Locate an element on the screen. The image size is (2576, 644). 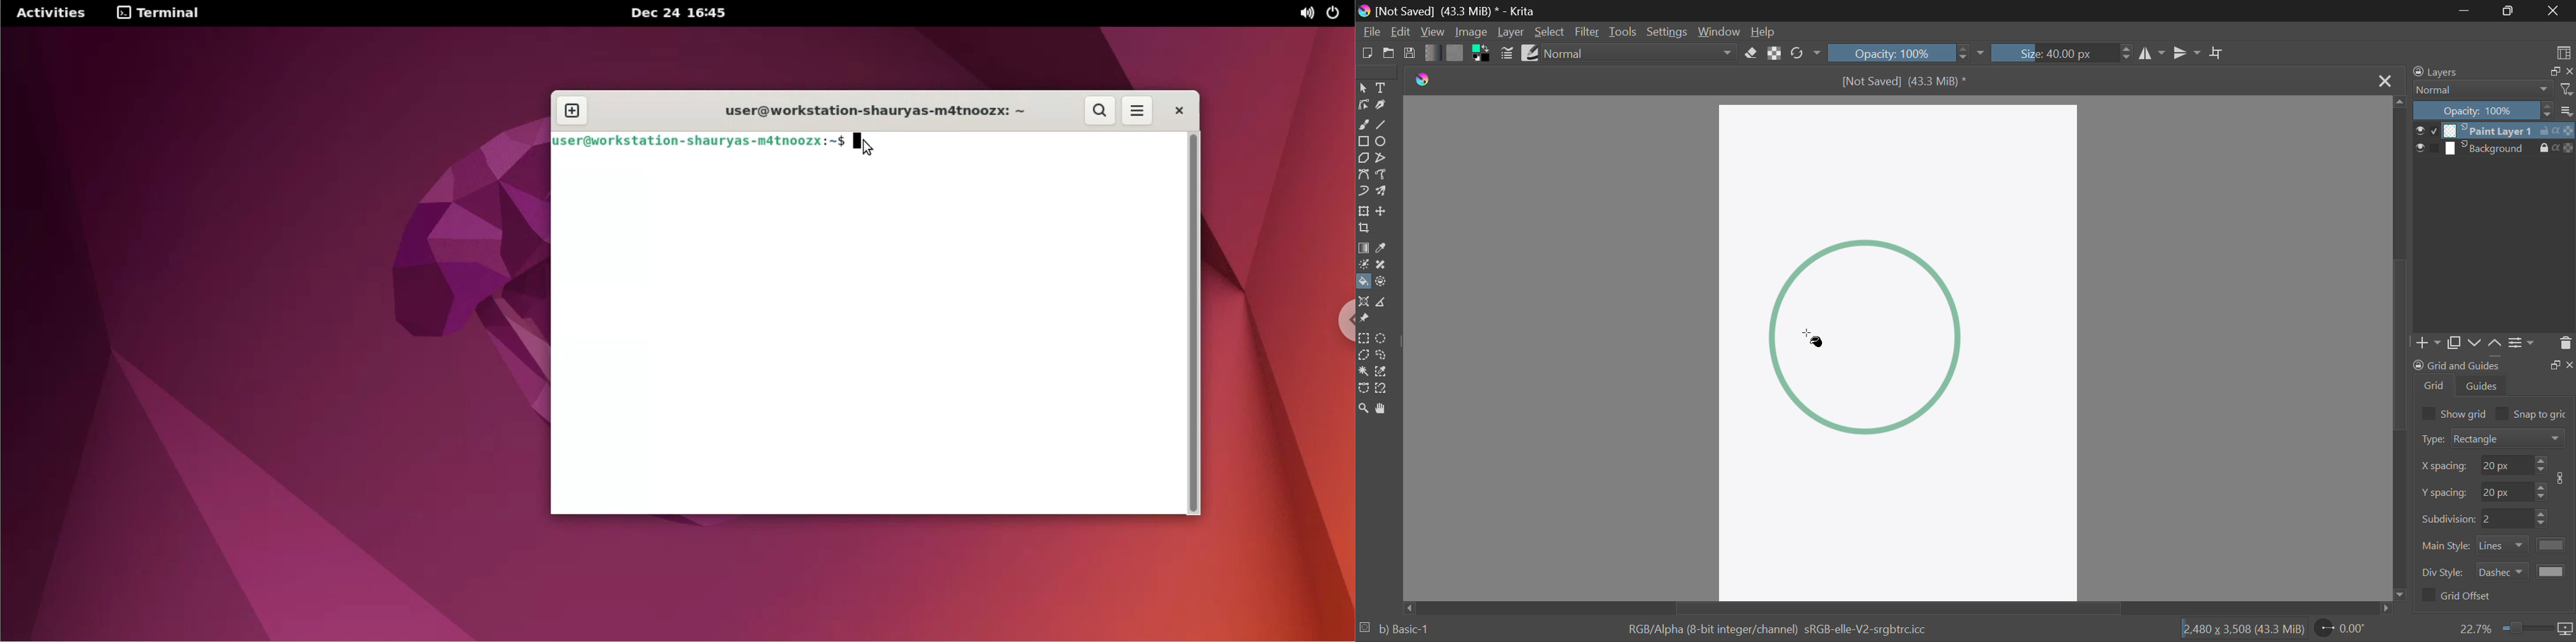
Help is located at coordinates (1765, 33).